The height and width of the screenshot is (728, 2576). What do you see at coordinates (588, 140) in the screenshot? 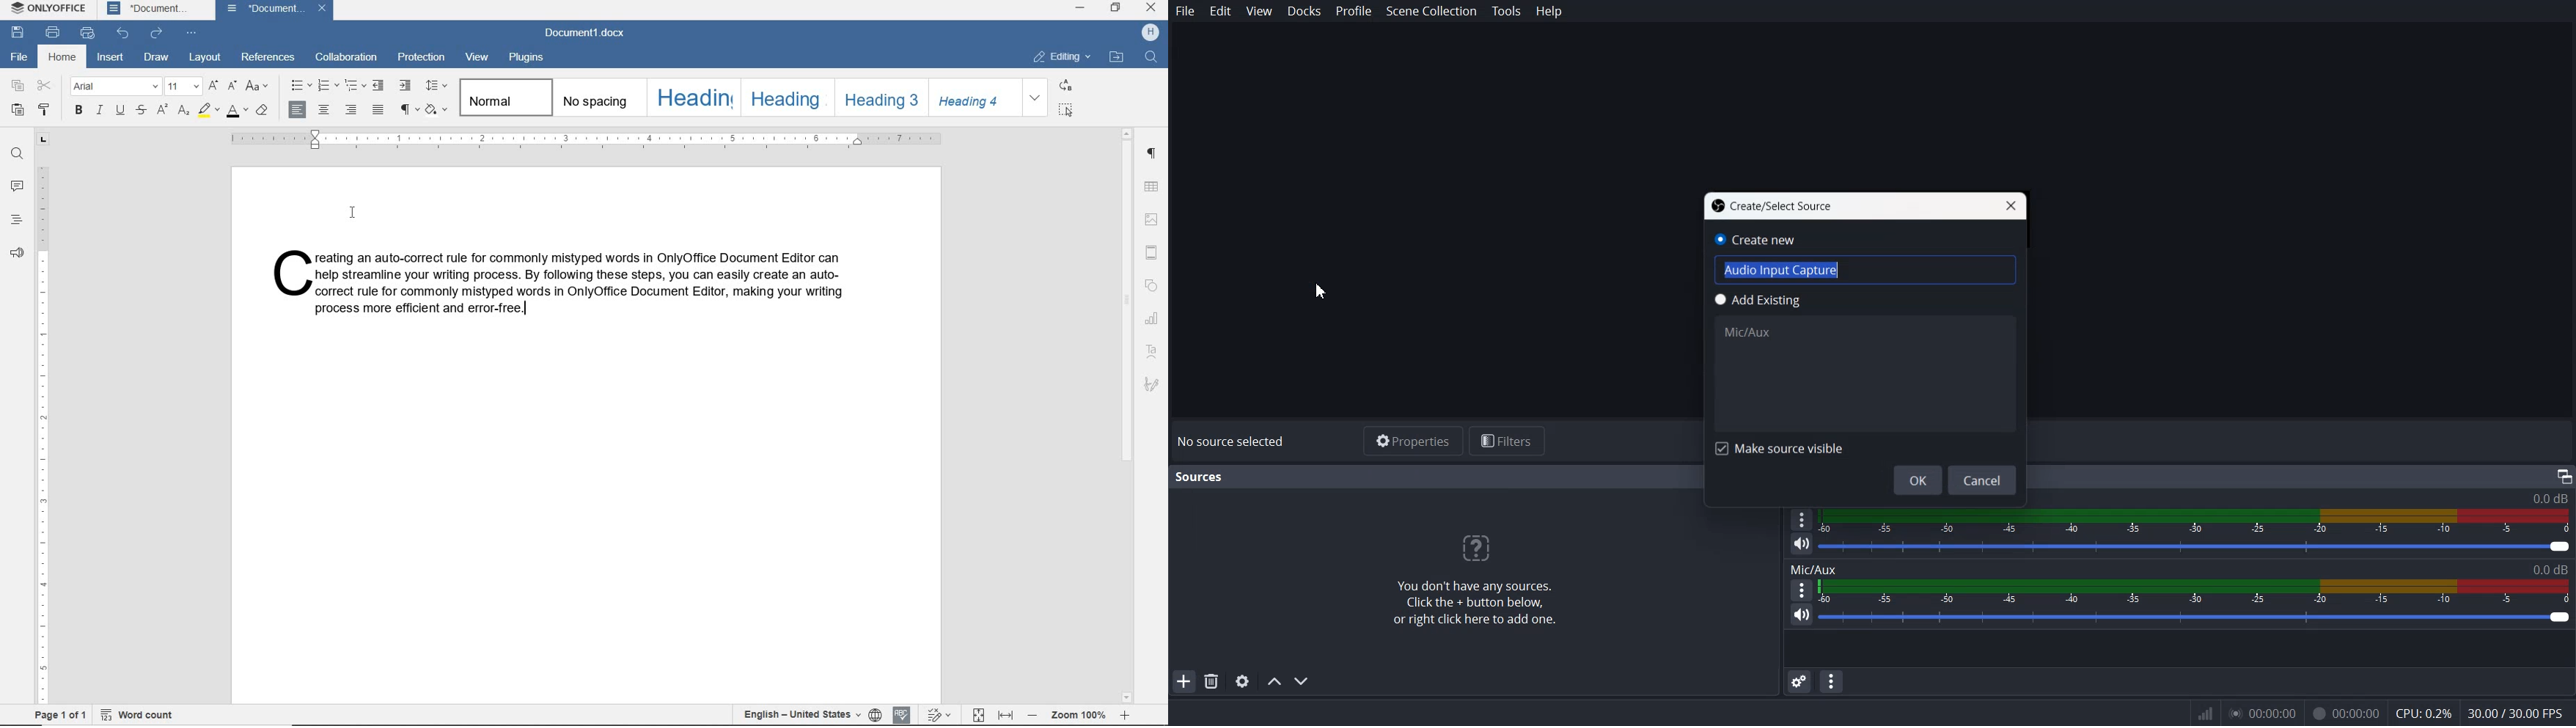
I see `RULER` at bounding box center [588, 140].